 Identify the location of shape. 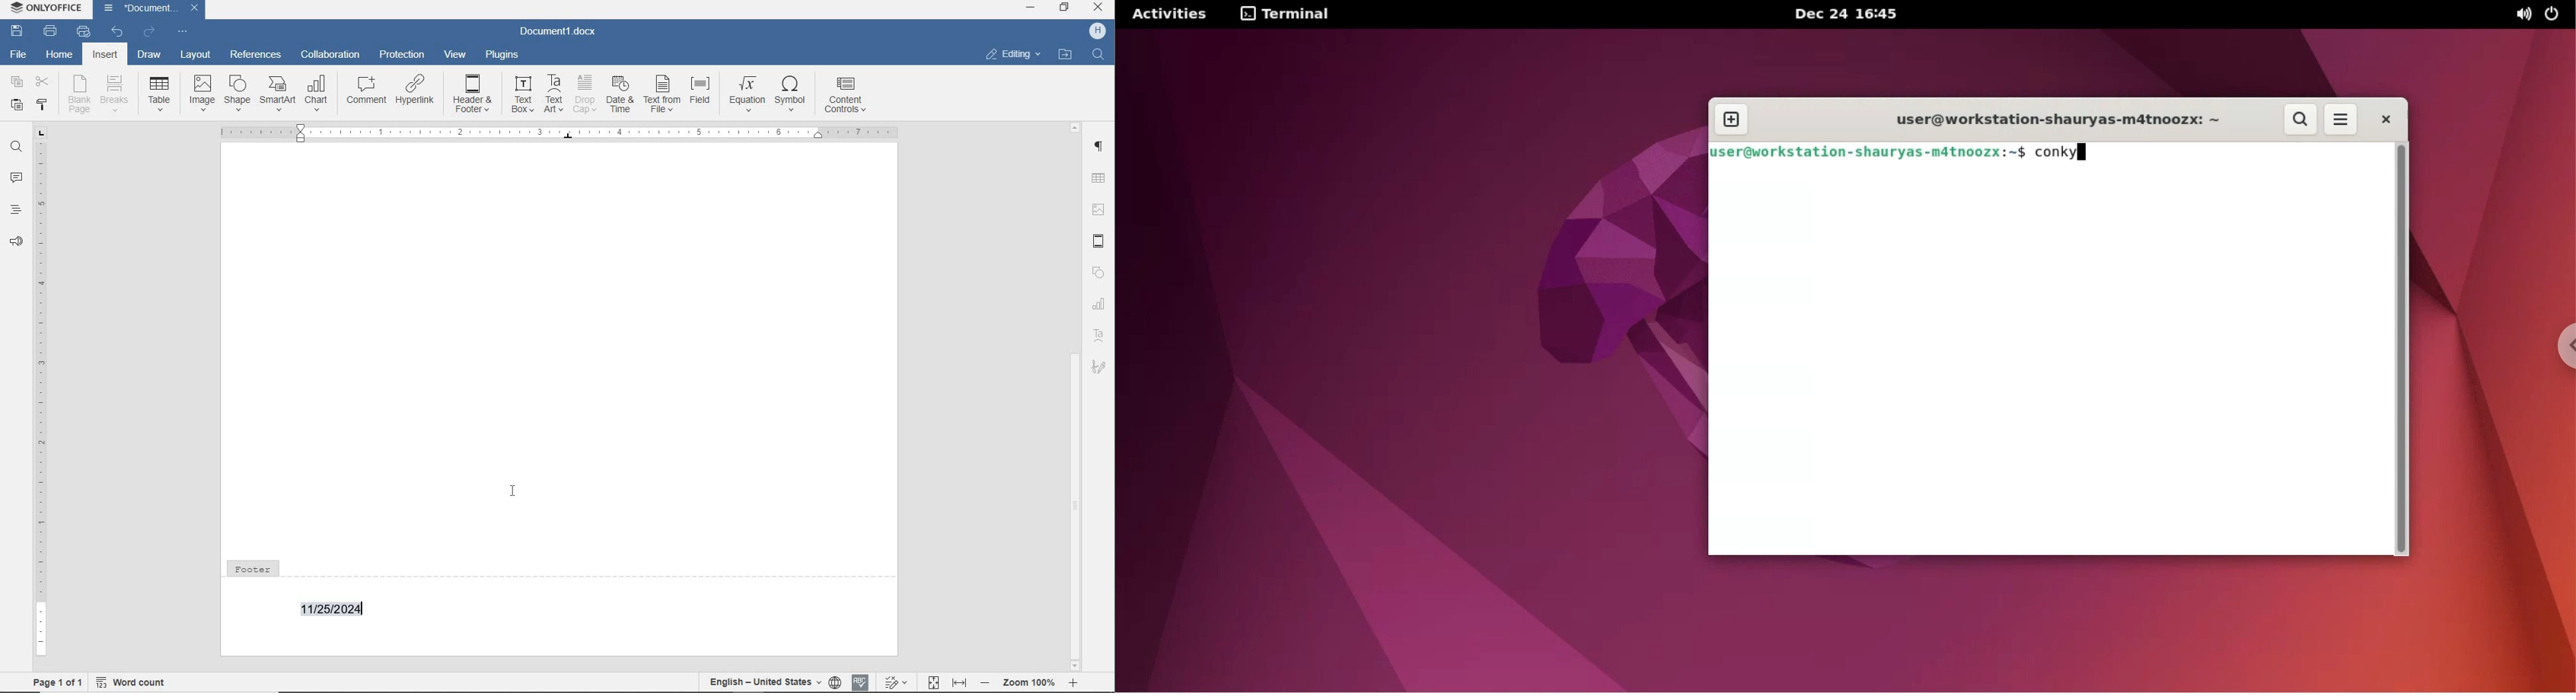
(236, 93).